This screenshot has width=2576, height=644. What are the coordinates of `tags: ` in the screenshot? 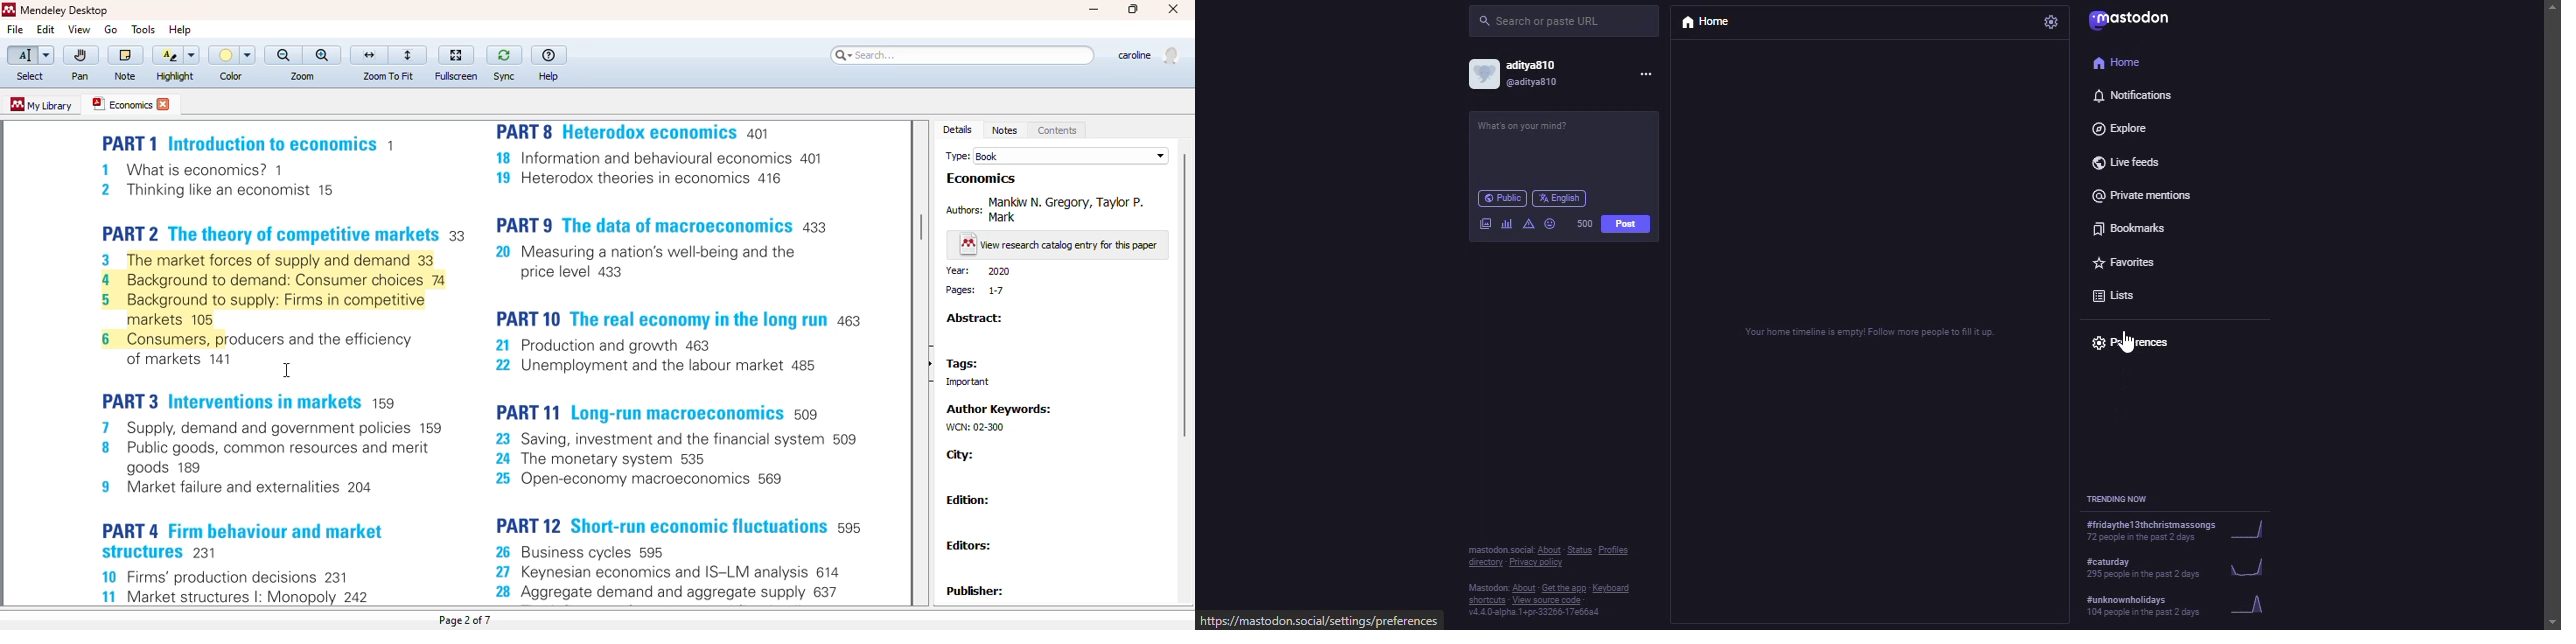 It's located at (962, 365).